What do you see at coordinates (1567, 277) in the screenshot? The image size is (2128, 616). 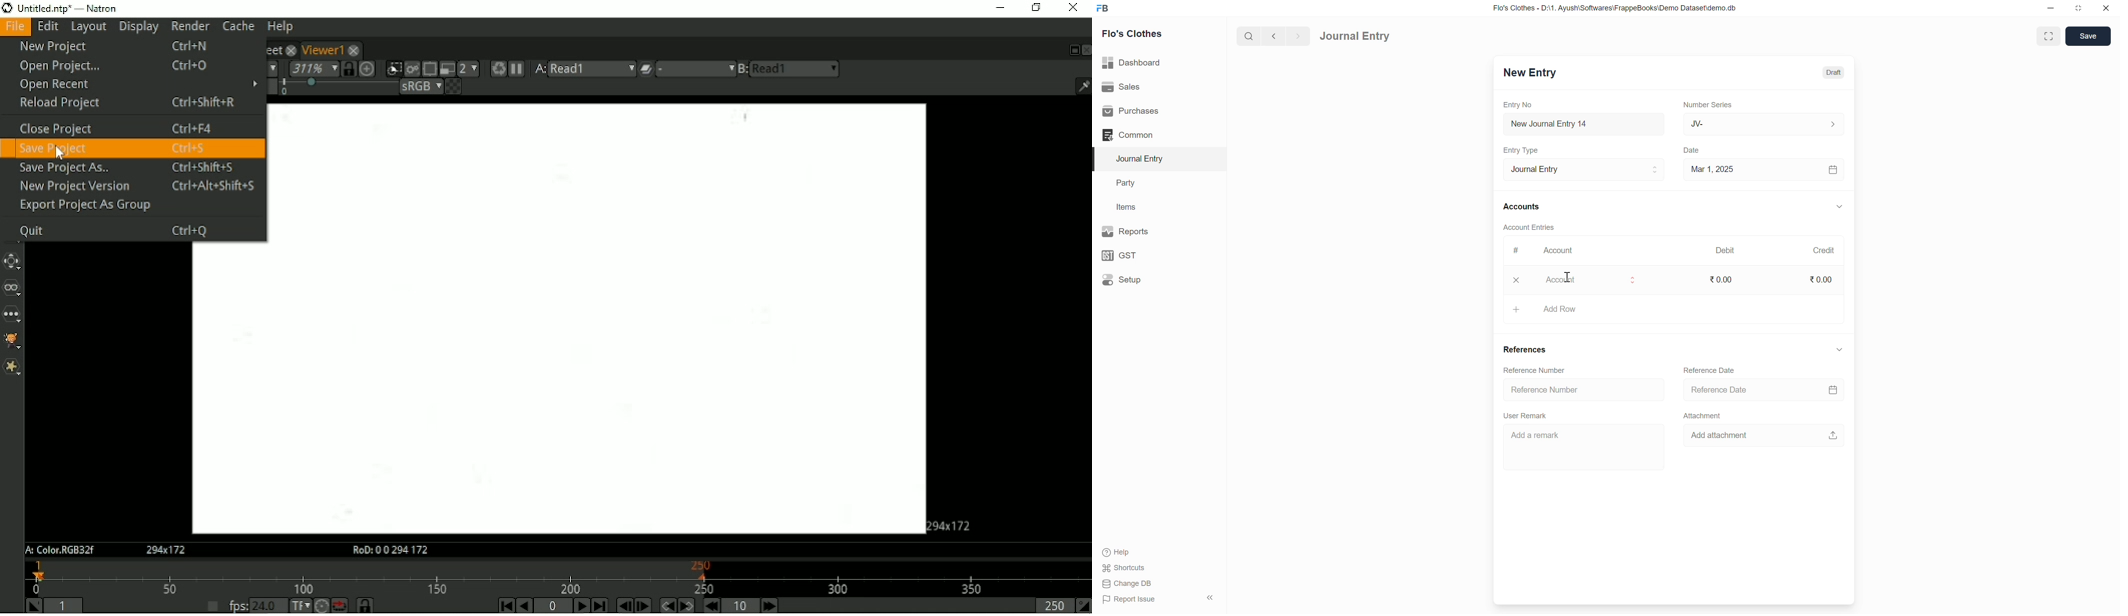 I see `cursor` at bounding box center [1567, 277].